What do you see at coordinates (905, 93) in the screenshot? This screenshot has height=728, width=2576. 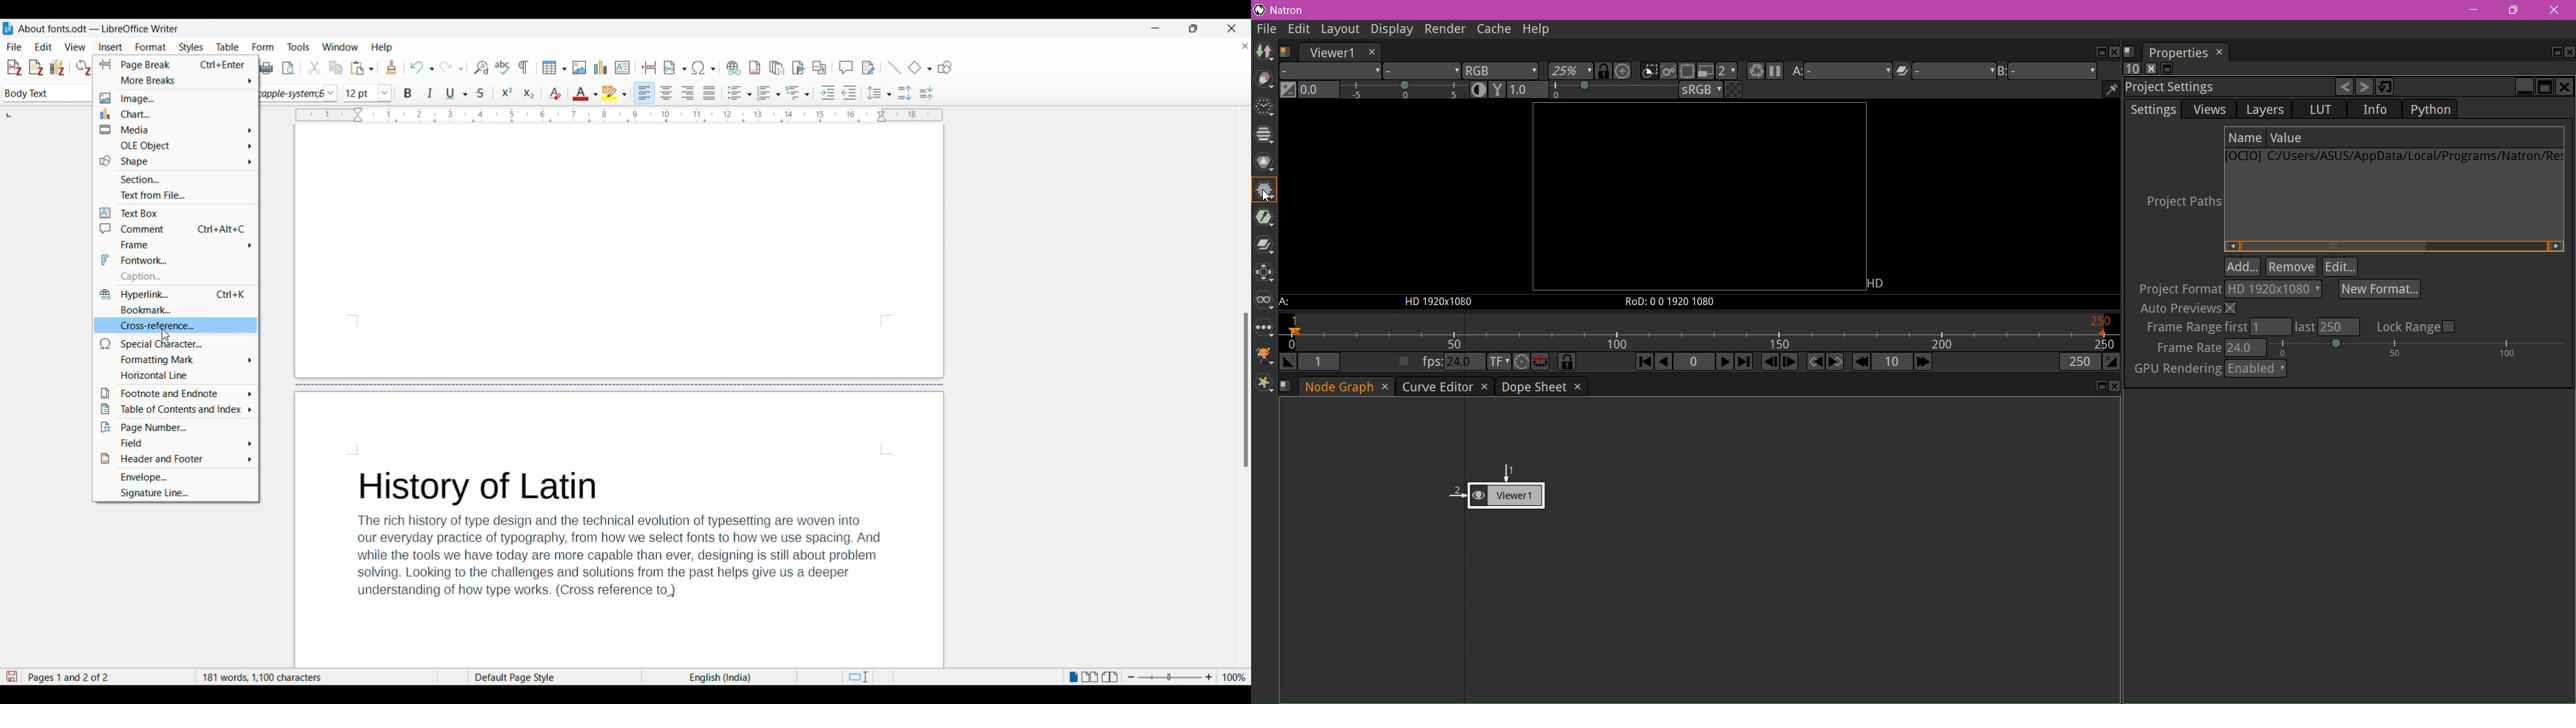 I see `Increase paragraph spacing` at bounding box center [905, 93].